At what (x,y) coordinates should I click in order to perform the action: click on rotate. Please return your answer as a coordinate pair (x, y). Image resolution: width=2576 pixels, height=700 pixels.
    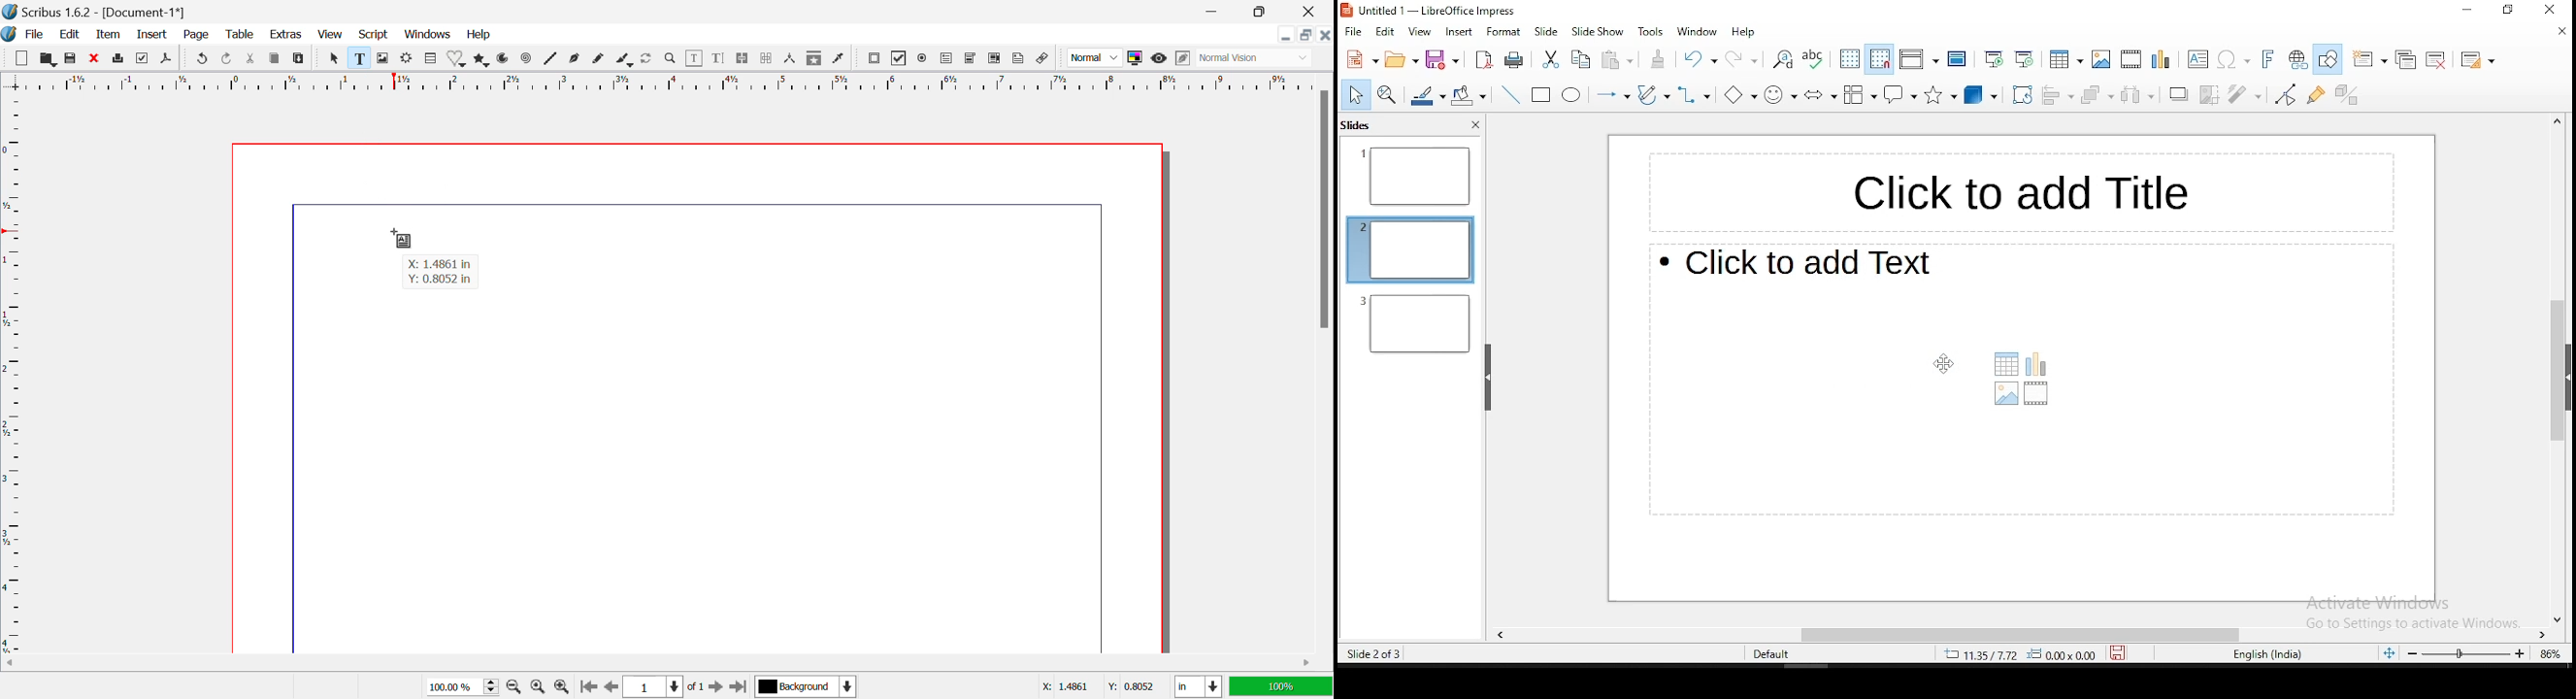
    Looking at the image, I should click on (2022, 96).